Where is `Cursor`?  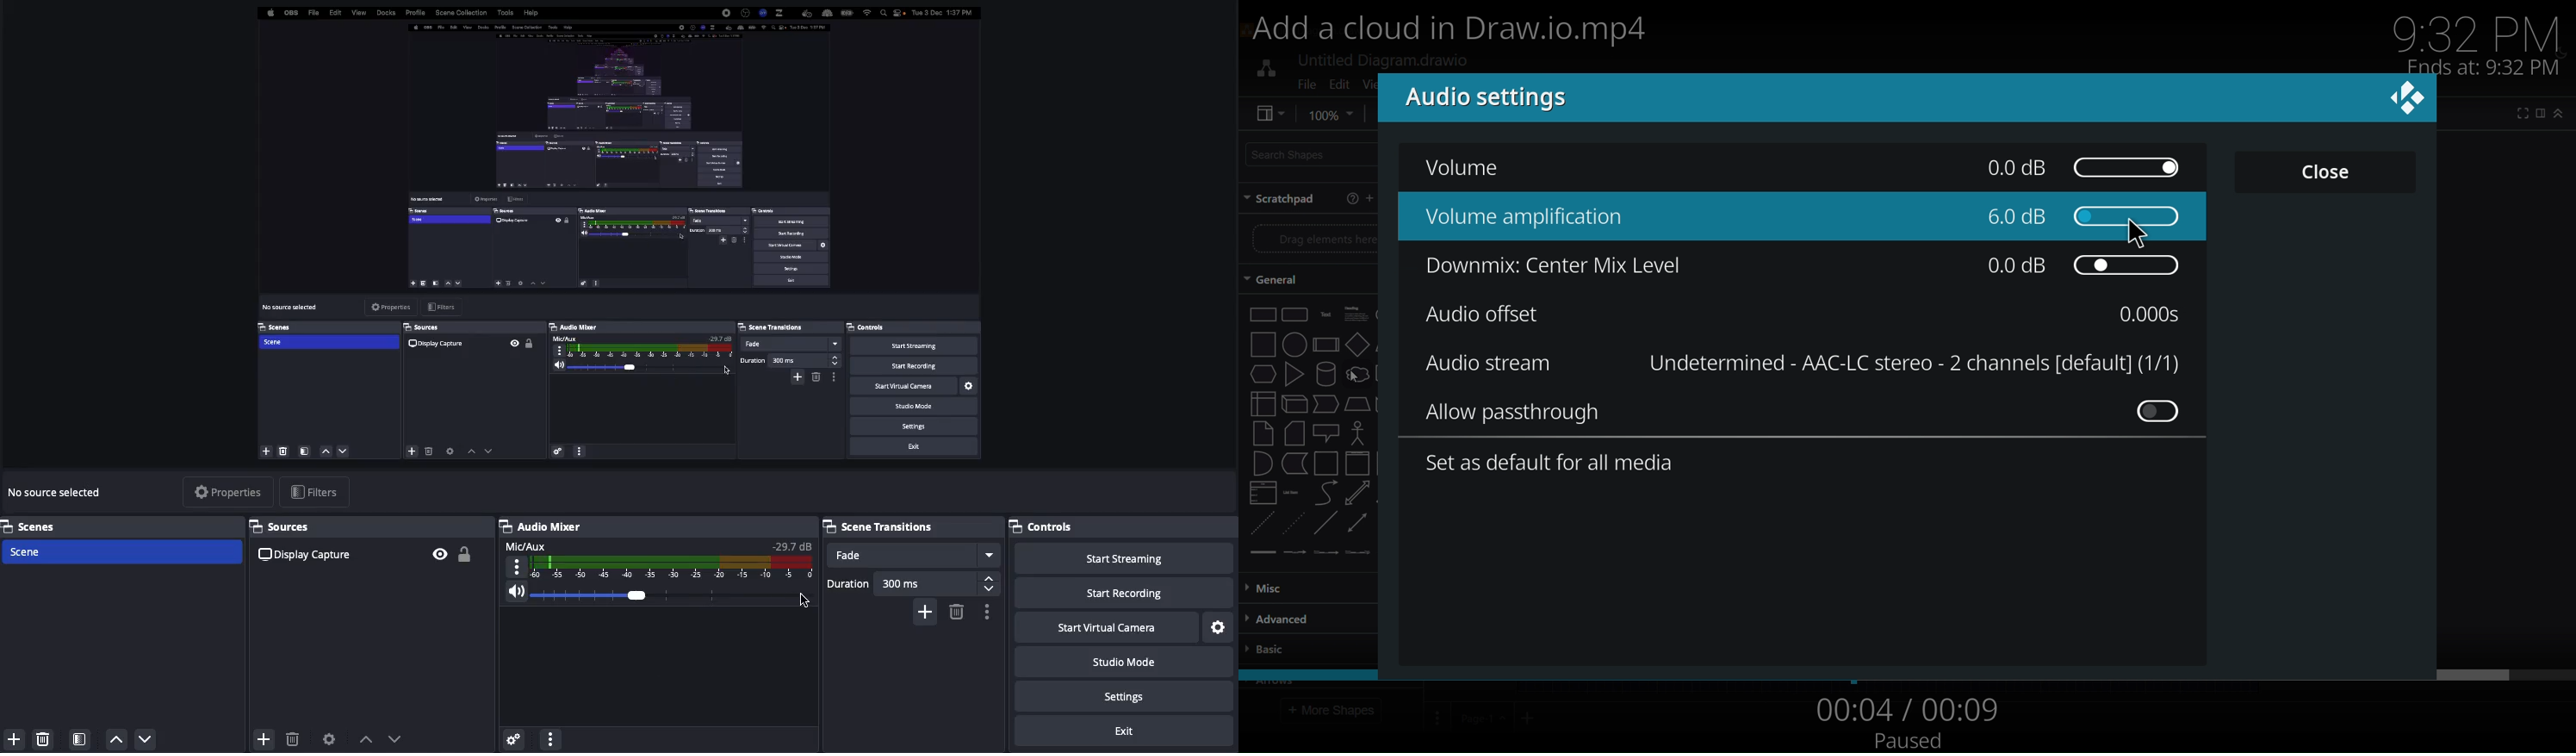 Cursor is located at coordinates (729, 371).